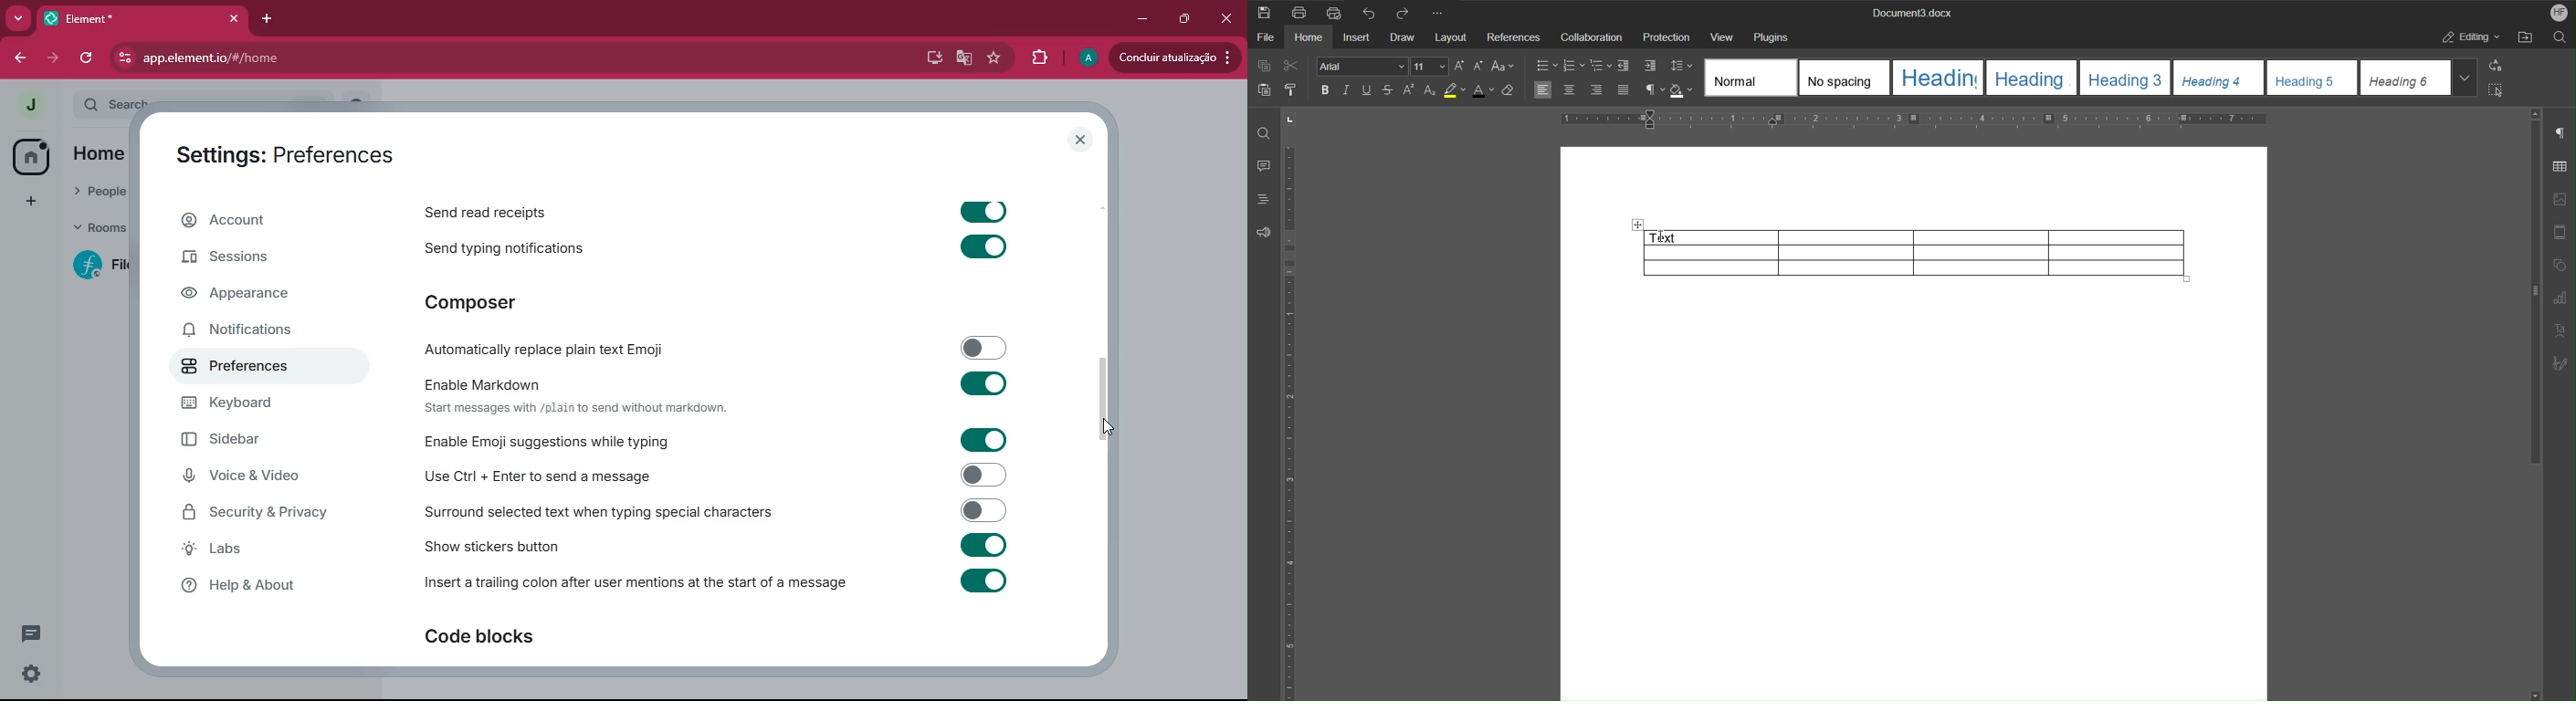 Image resolution: width=2576 pixels, height=728 pixels. I want to click on Copy Style, so click(1290, 87).